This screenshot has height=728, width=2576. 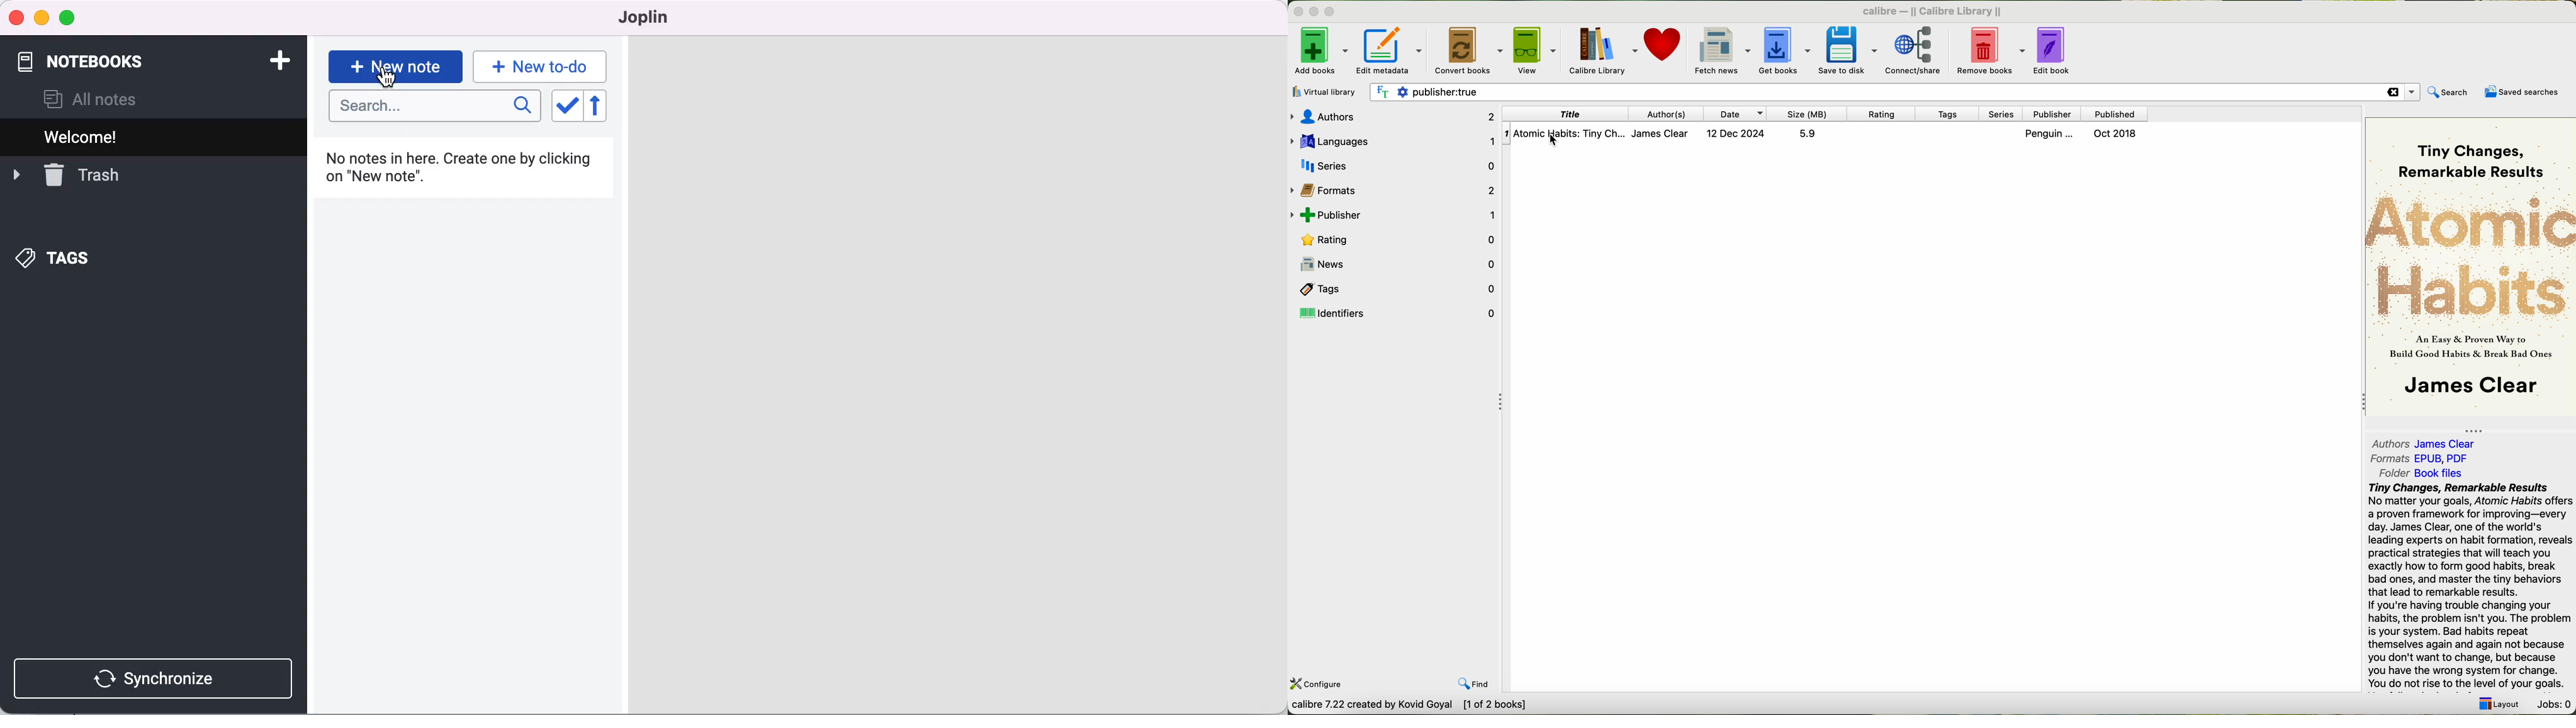 What do you see at coordinates (1395, 165) in the screenshot?
I see `series` at bounding box center [1395, 165].